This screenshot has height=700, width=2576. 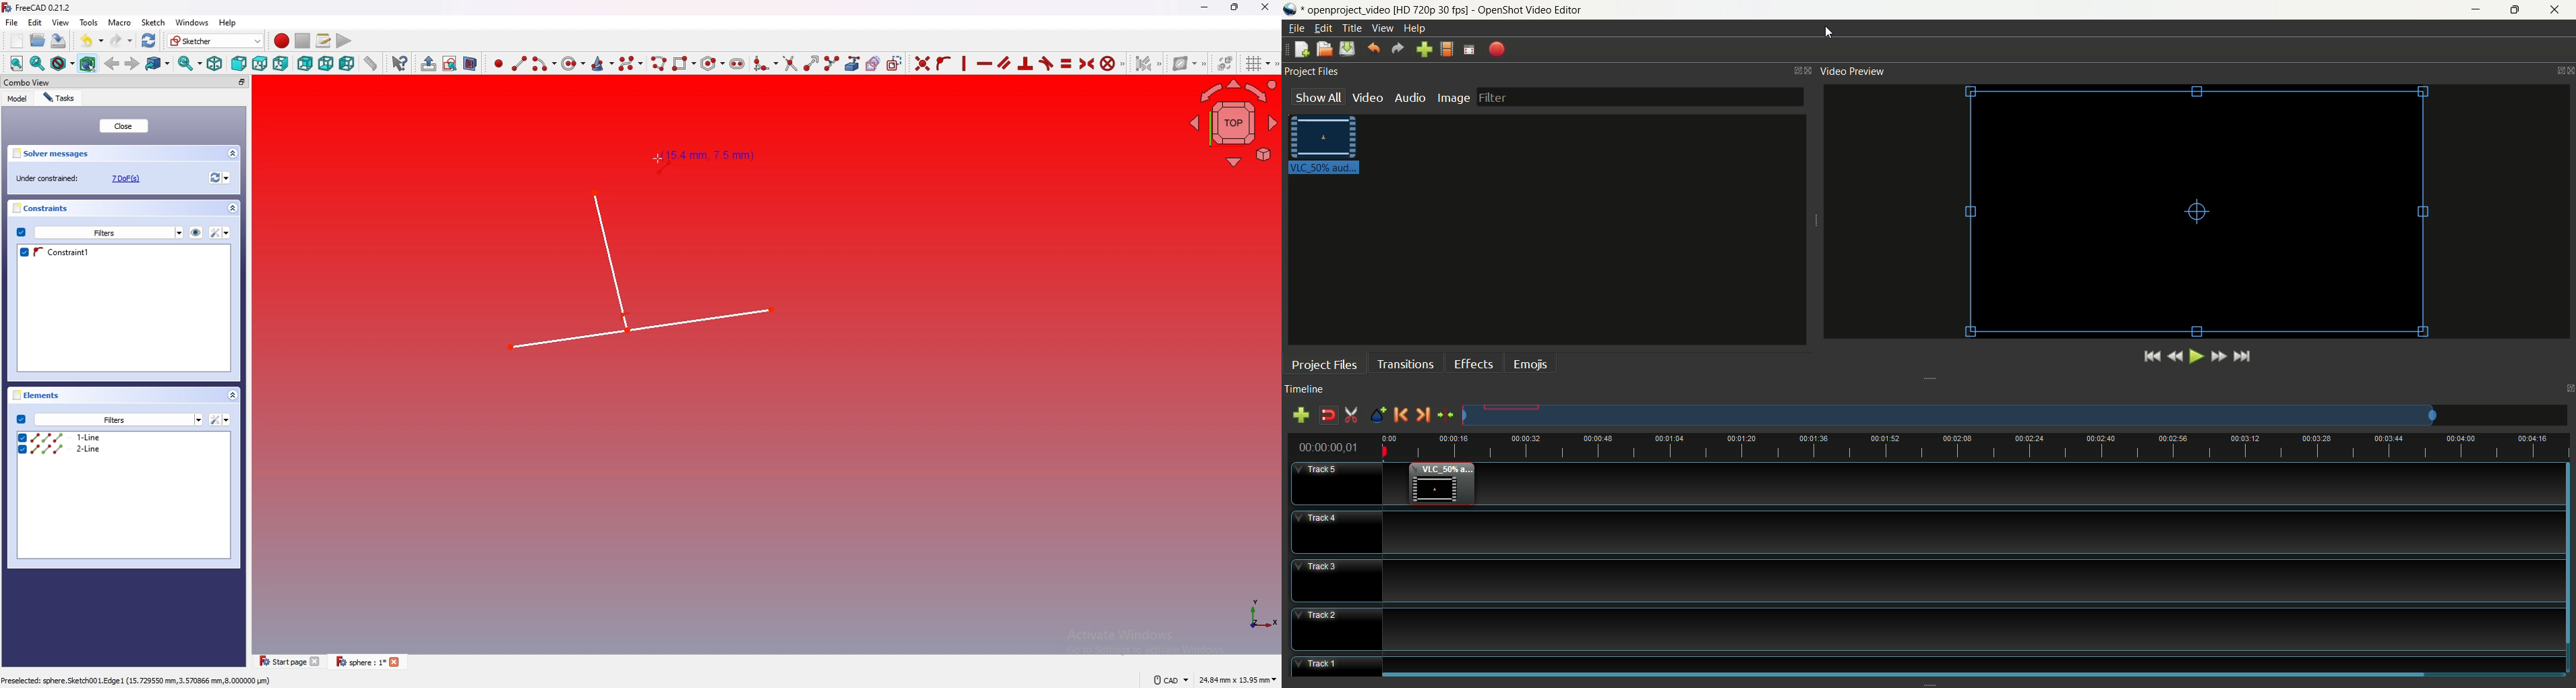 What do you see at coordinates (1401, 414) in the screenshot?
I see `previous marker` at bounding box center [1401, 414].